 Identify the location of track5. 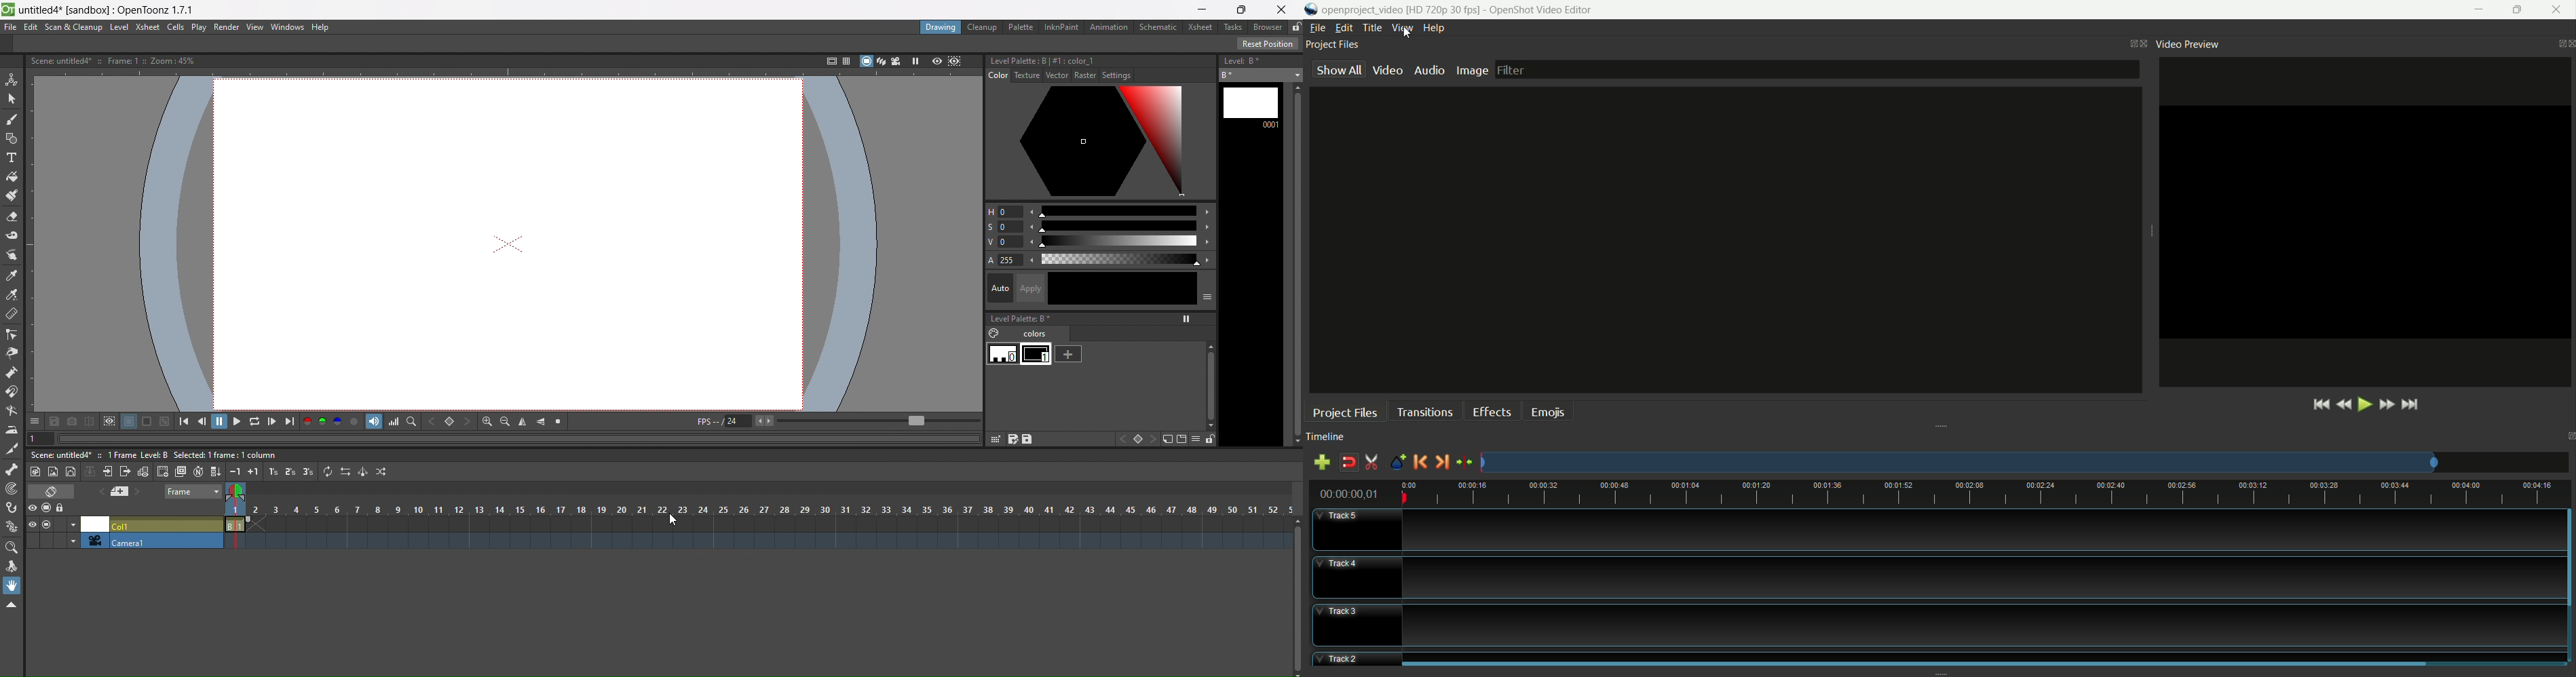
(1941, 529).